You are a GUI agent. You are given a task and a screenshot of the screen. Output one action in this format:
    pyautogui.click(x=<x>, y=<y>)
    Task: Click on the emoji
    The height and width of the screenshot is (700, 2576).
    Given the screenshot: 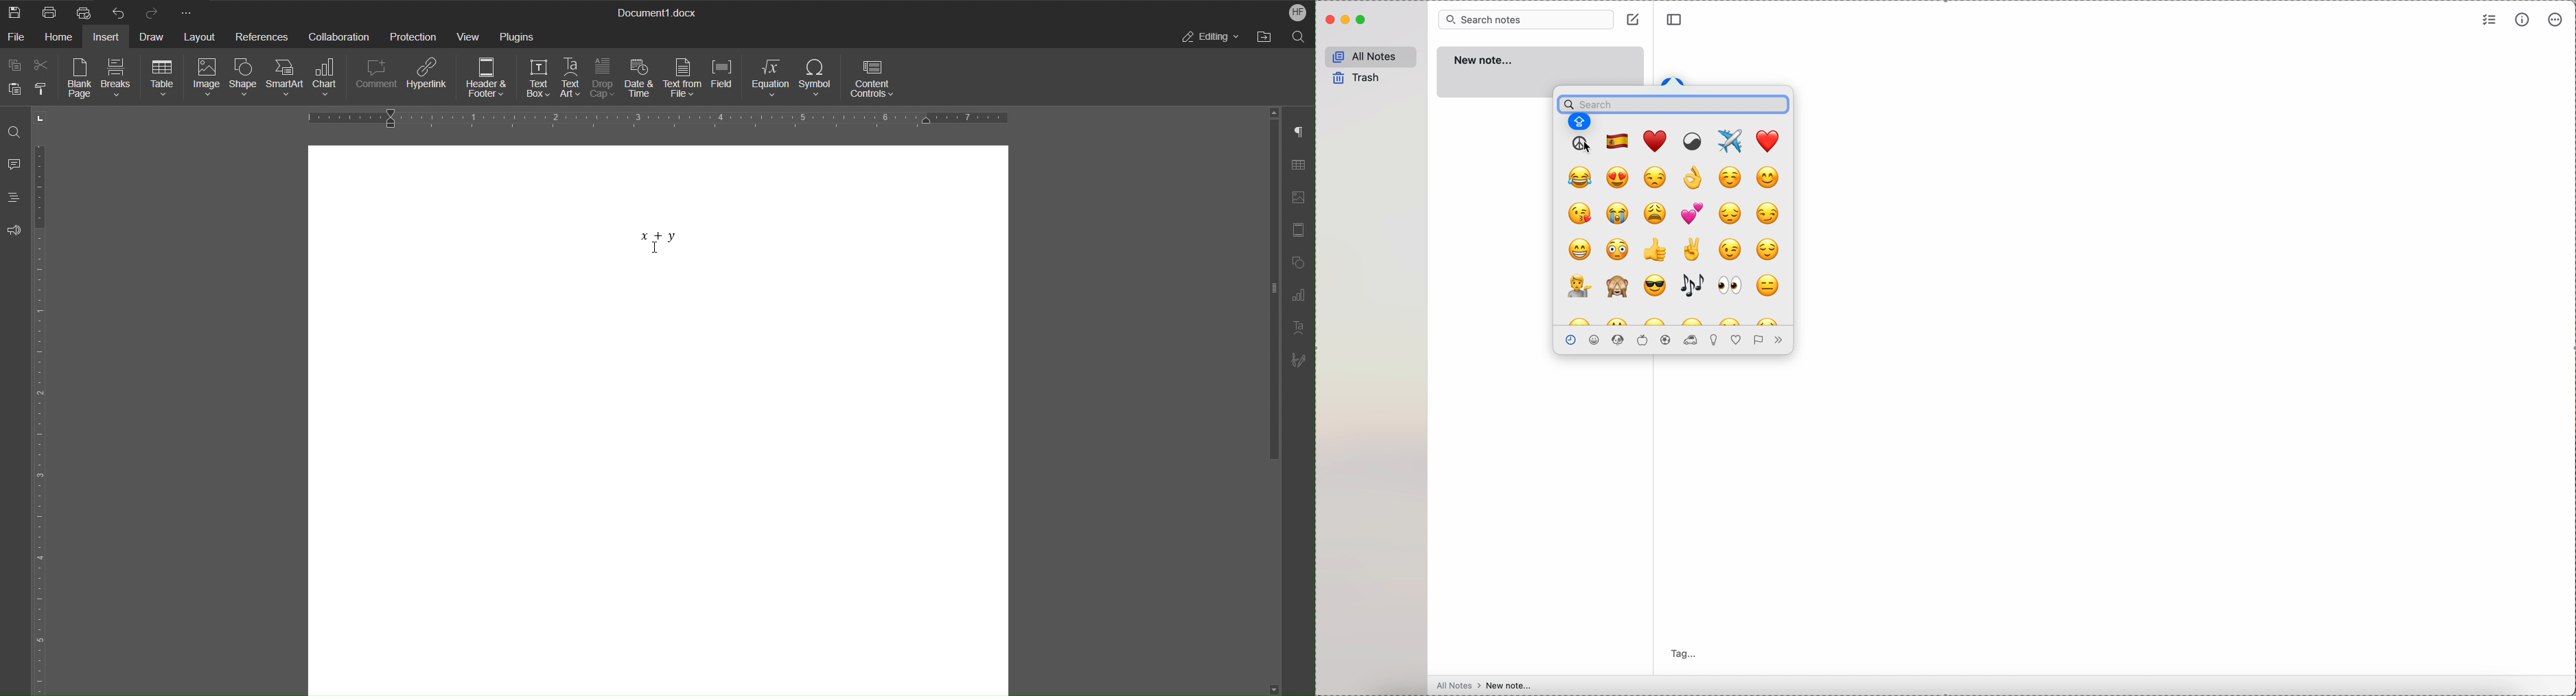 What is the action you would take?
    pyautogui.click(x=1767, y=251)
    